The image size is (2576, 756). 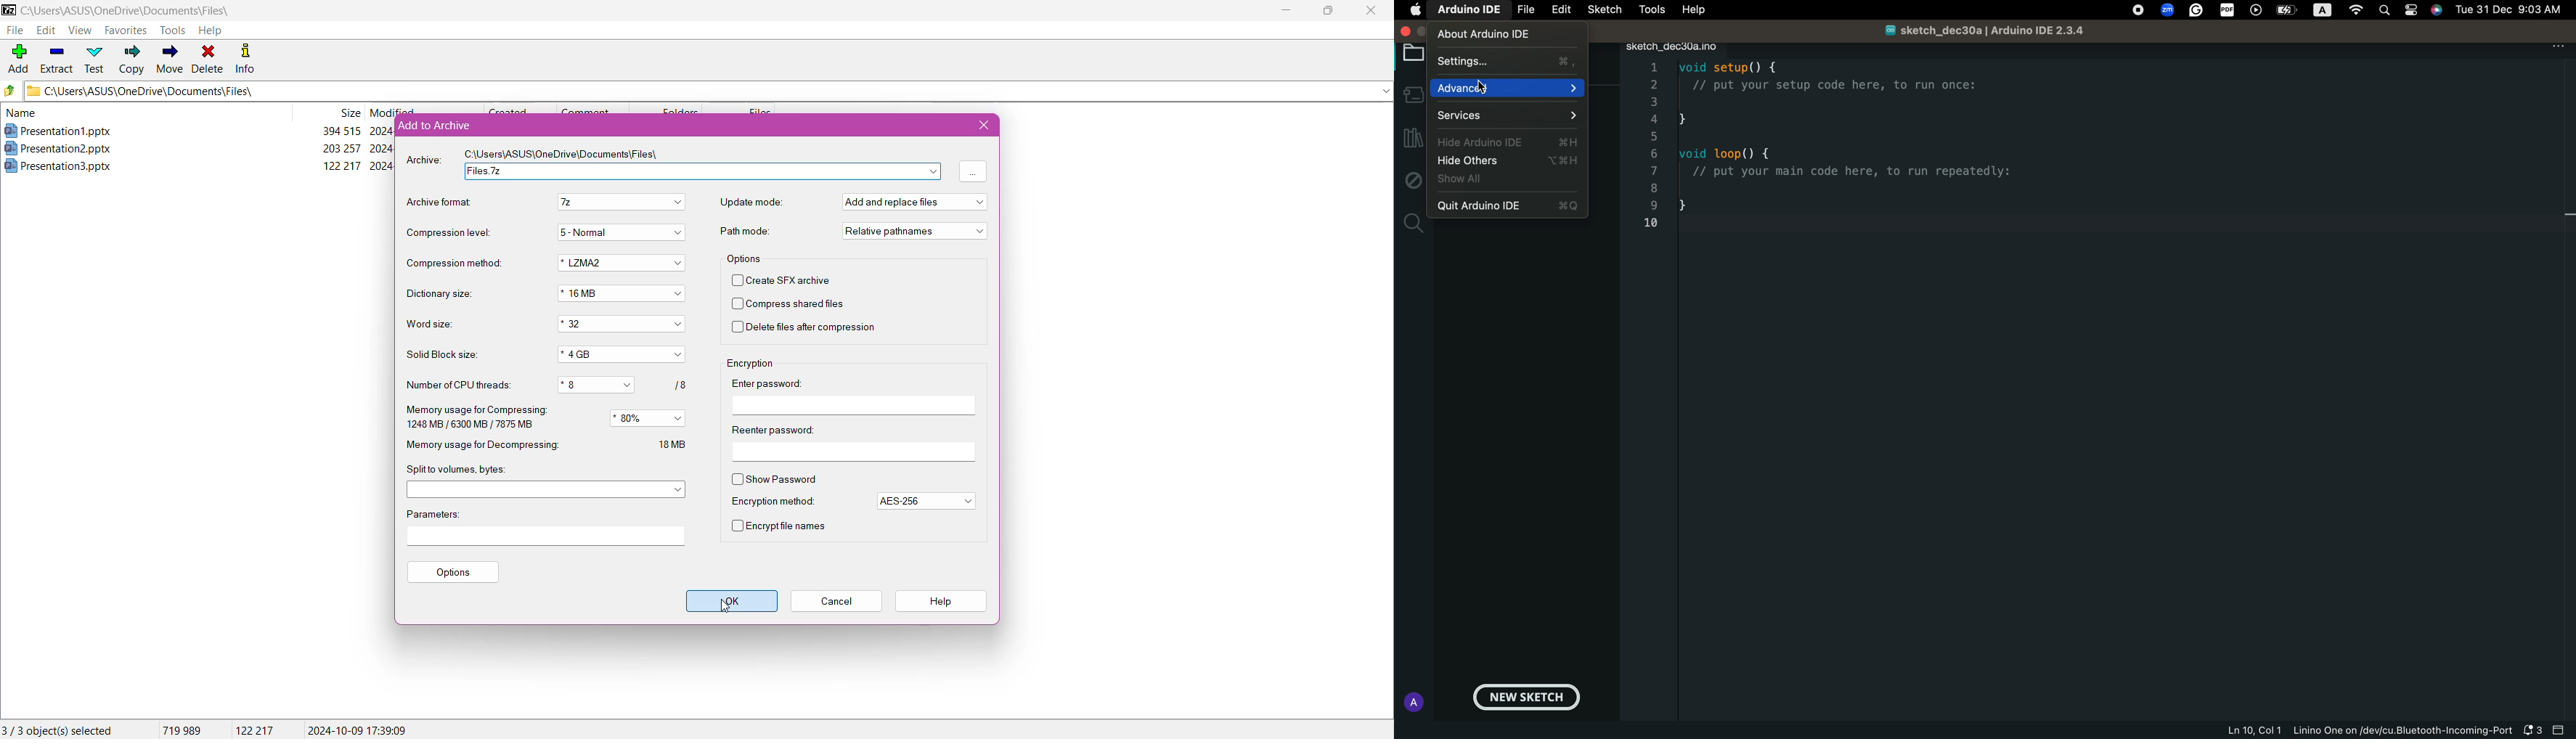 I want to click on Cancel, so click(x=836, y=600).